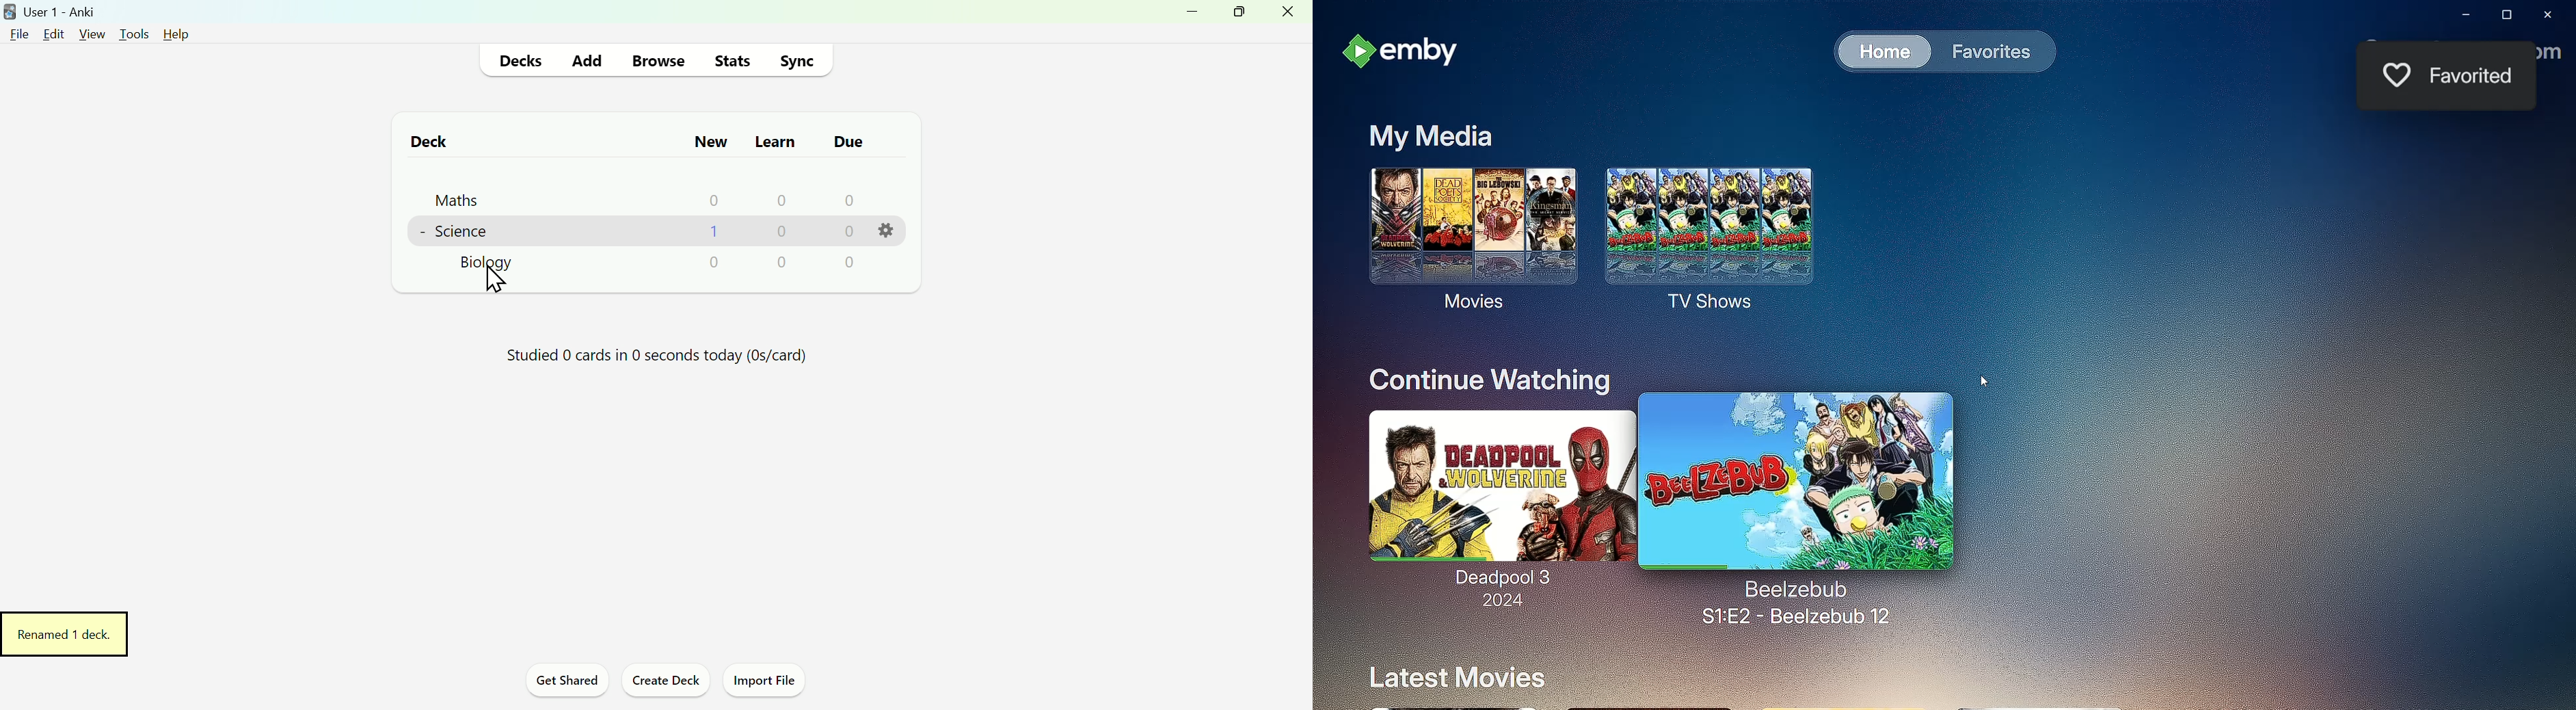 The height and width of the screenshot is (728, 2576). Describe the element at coordinates (1457, 676) in the screenshot. I see `Latest Movies` at that location.